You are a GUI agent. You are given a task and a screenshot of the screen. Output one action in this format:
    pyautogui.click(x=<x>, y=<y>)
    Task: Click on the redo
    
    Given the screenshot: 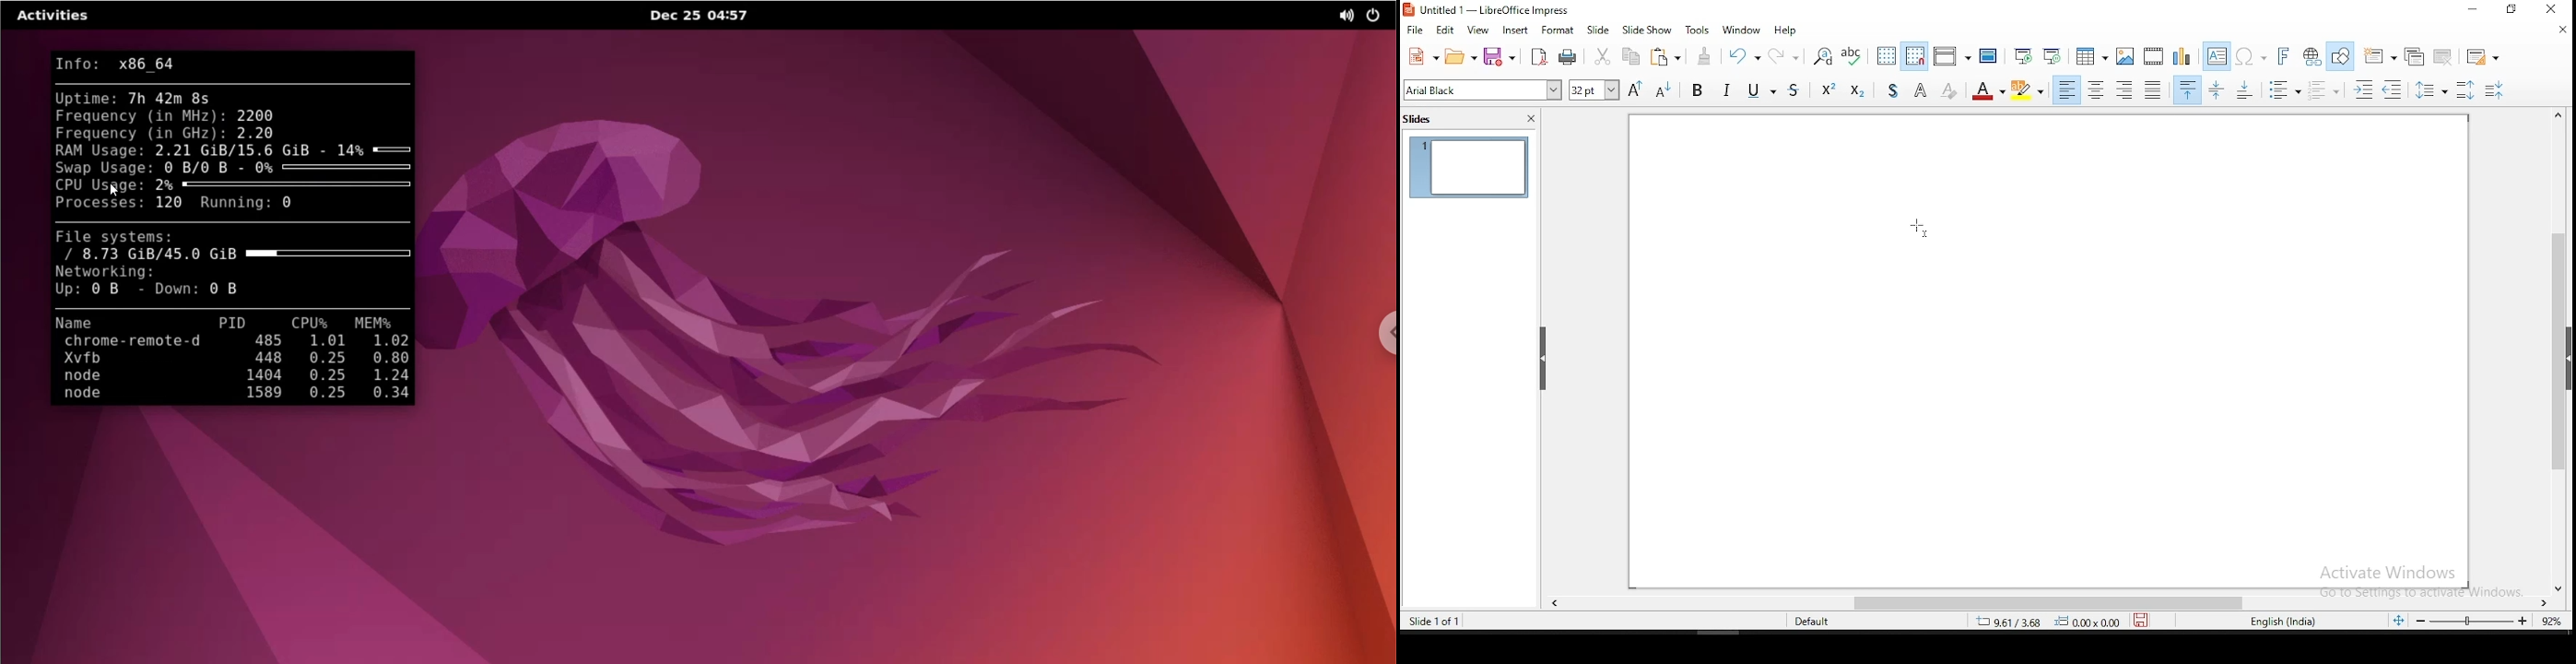 What is the action you would take?
    pyautogui.click(x=1782, y=53)
    